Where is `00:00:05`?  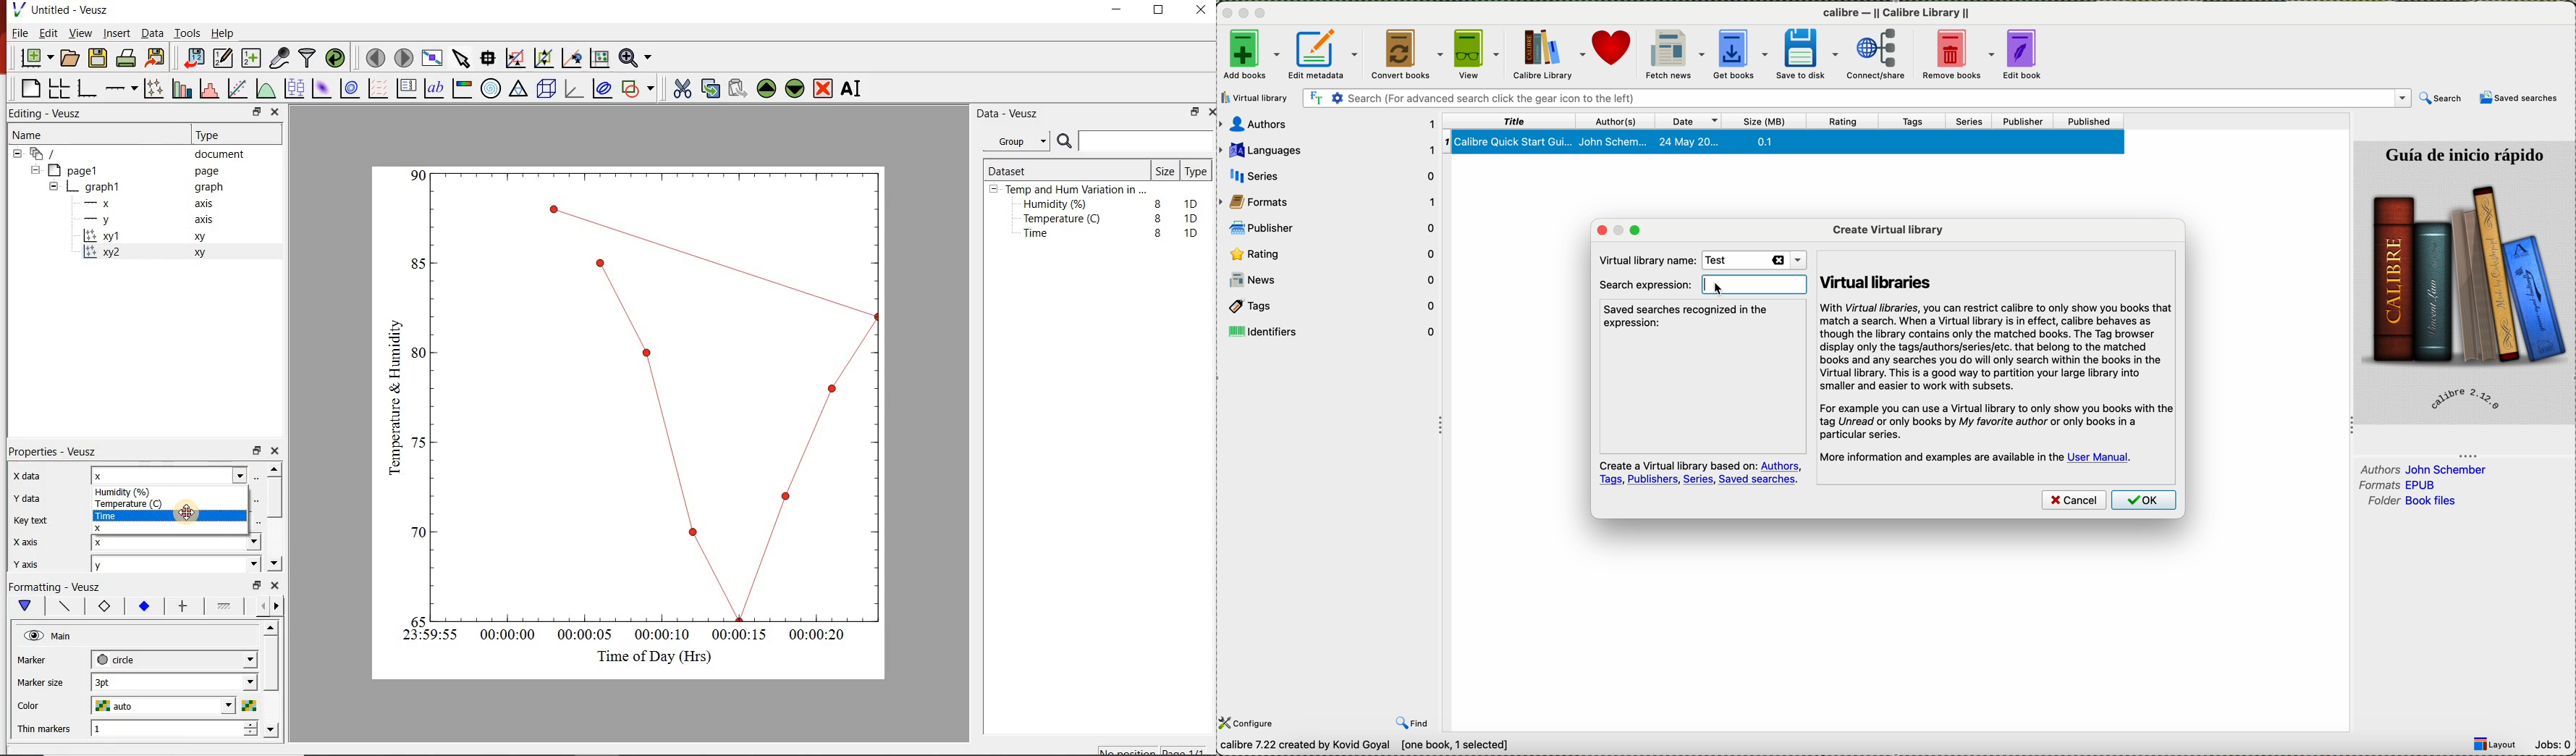 00:00:05 is located at coordinates (580, 638).